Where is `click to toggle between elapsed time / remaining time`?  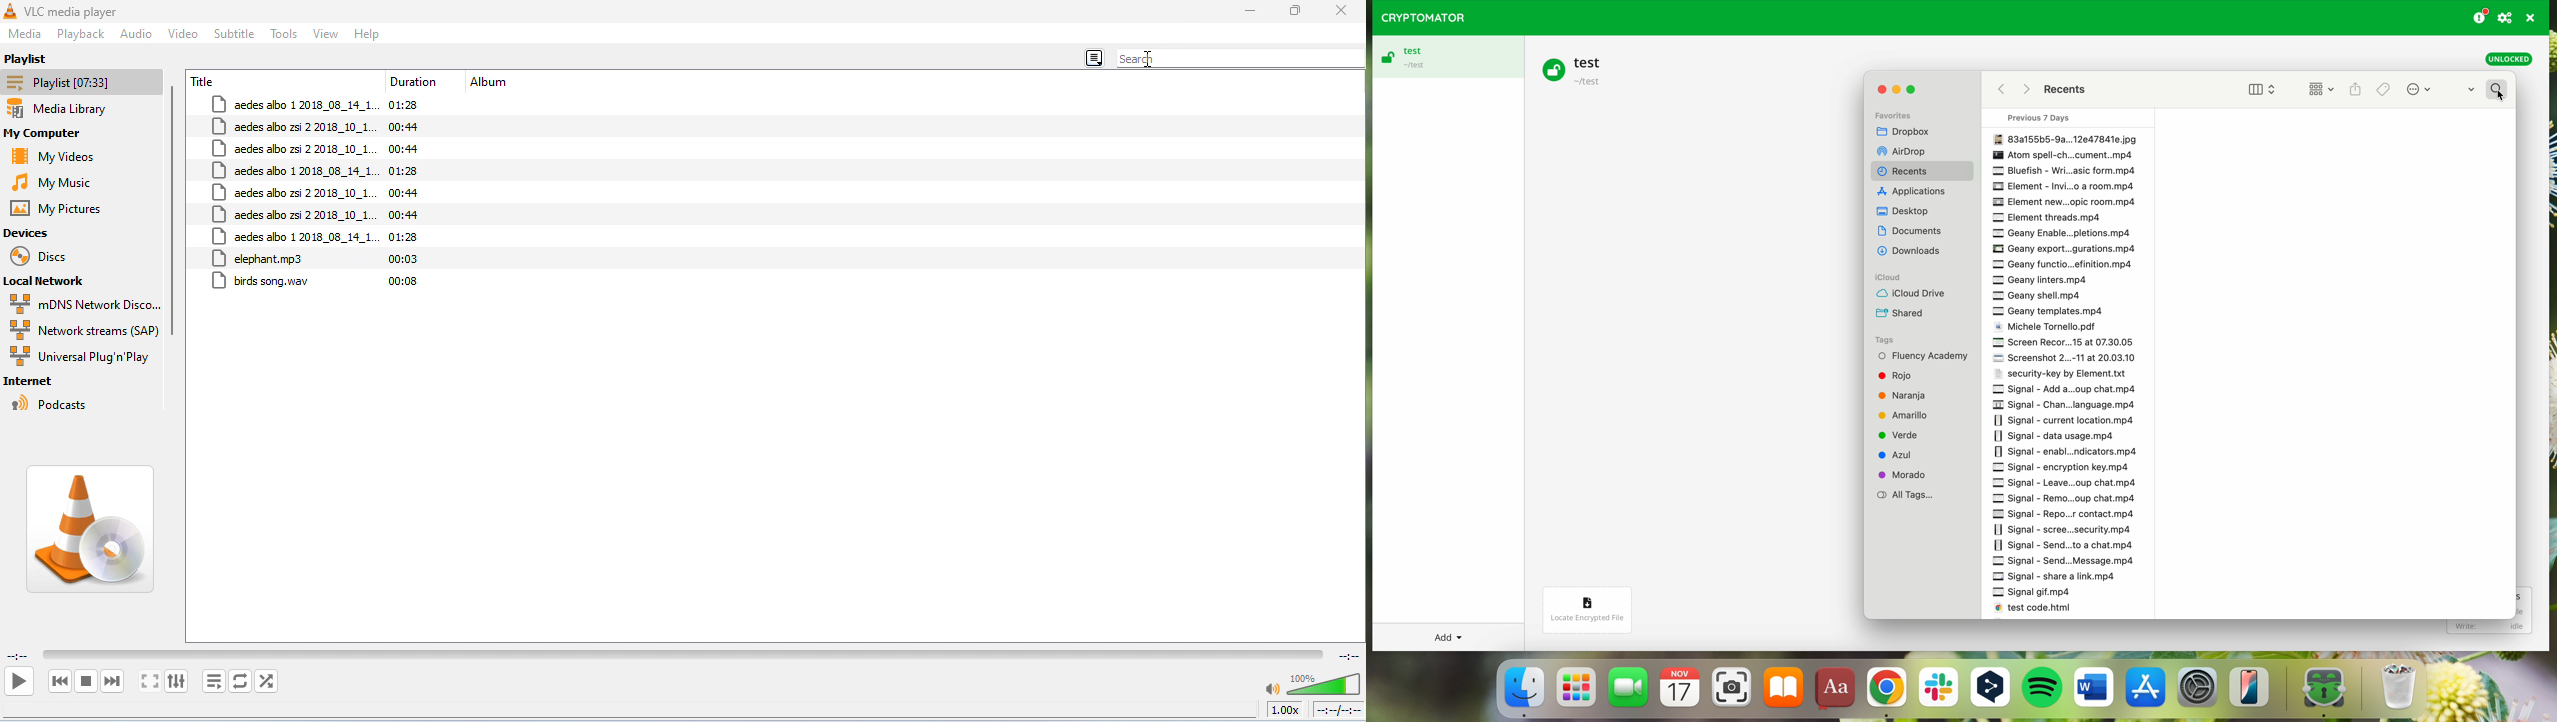 click to toggle between elapsed time / remaining time is located at coordinates (1337, 710).